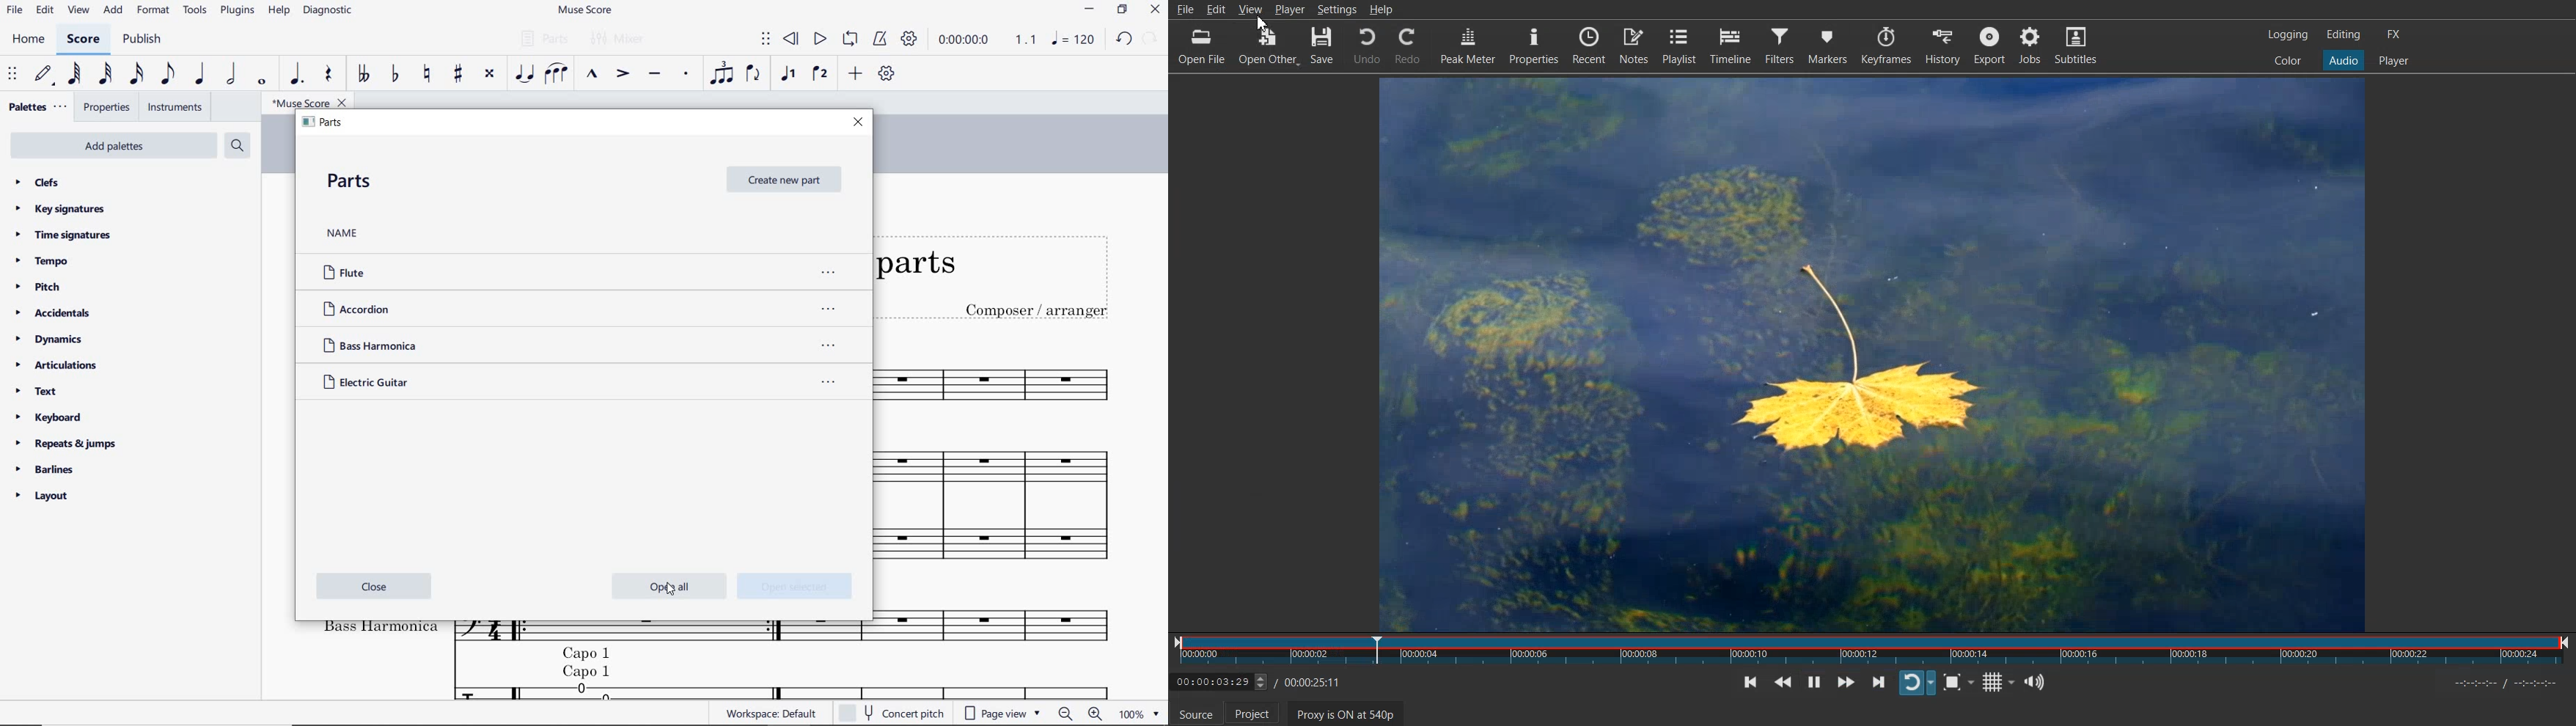 Image resolution: width=2576 pixels, height=728 pixels. Describe the element at coordinates (1004, 380) in the screenshot. I see `Instrument: Flute` at that location.